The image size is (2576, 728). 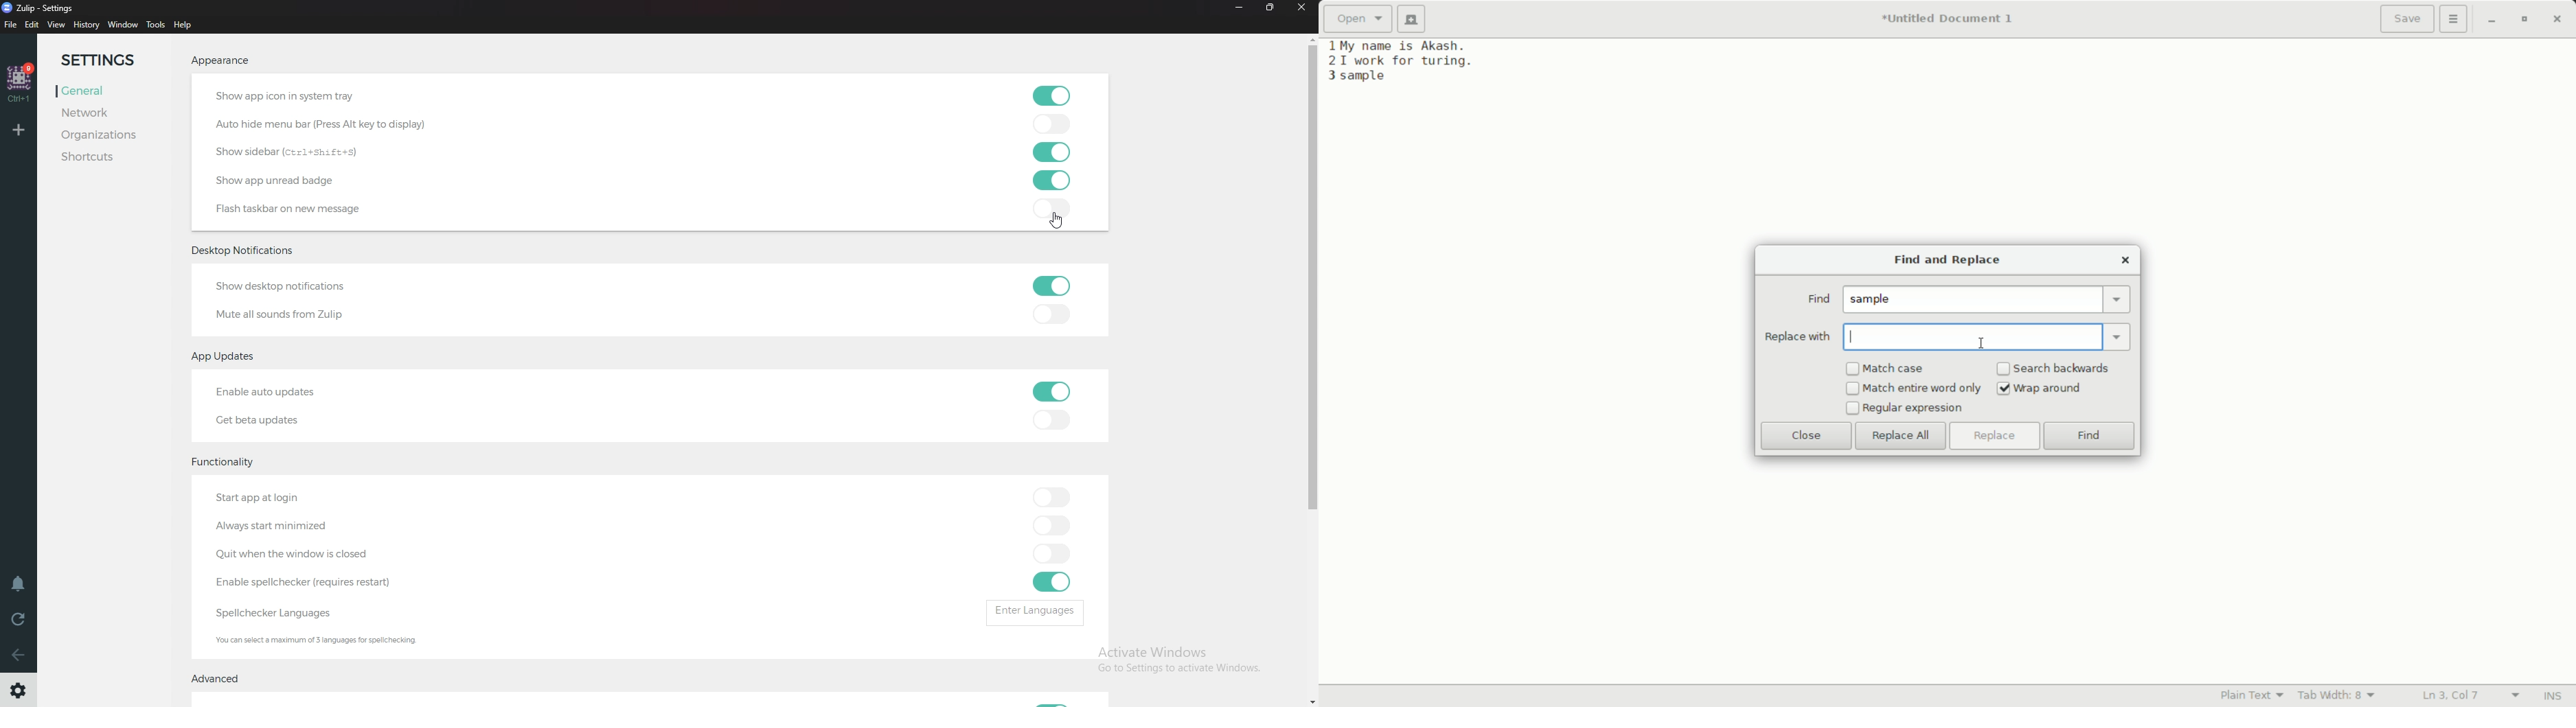 I want to click on toggle, so click(x=1049, y=496).